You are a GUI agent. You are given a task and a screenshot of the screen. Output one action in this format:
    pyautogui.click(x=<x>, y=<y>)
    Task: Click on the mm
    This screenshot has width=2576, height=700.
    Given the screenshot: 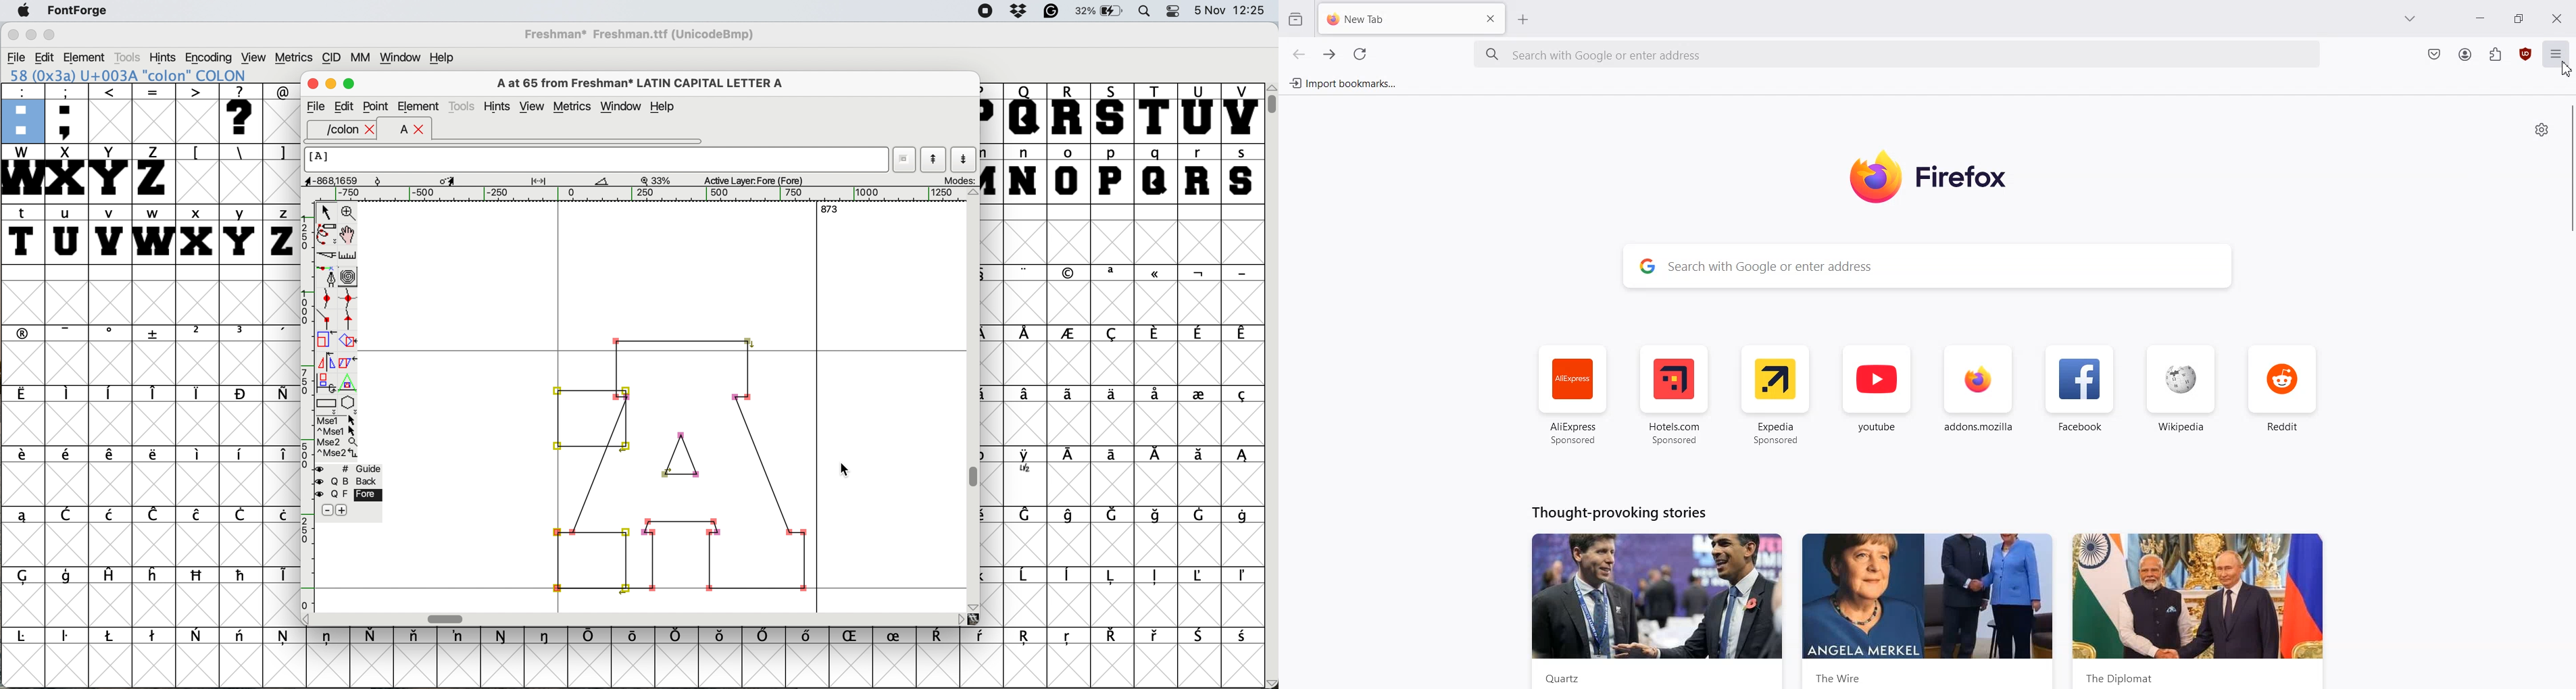 What is the action you would take?
    pyautogui.click(x=359, y=56)
    